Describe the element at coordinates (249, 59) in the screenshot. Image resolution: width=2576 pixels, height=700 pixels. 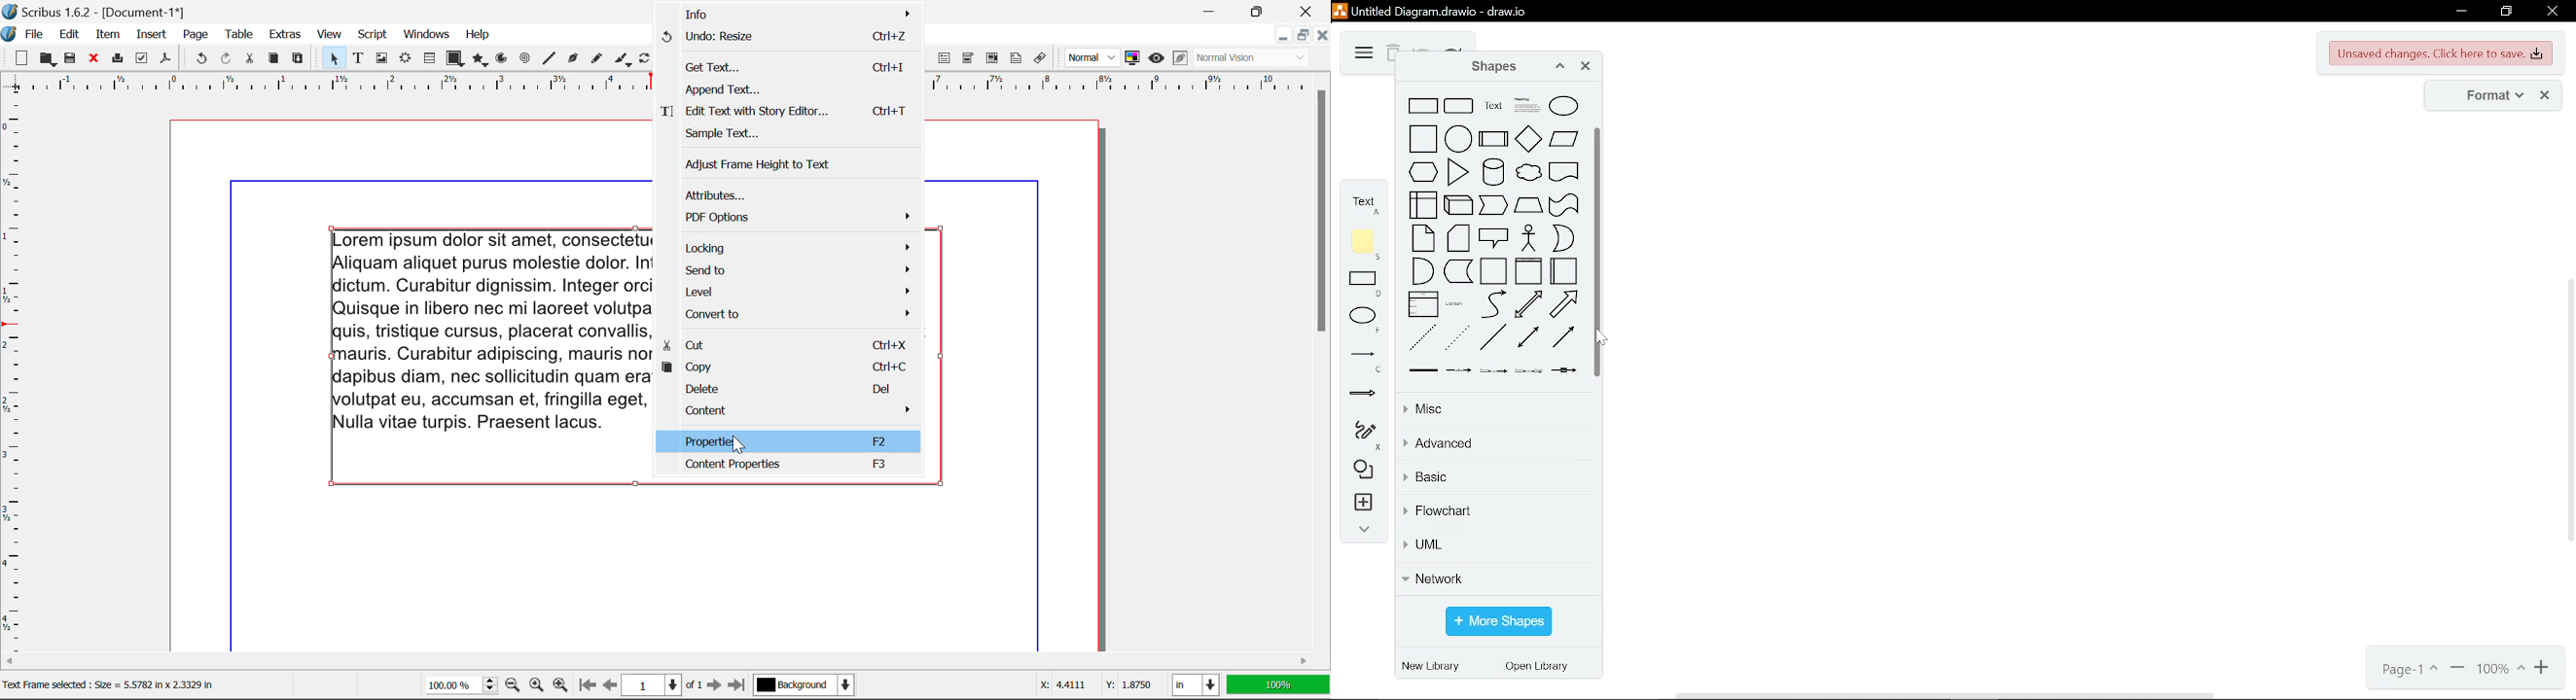
I see `Cut` at that location.